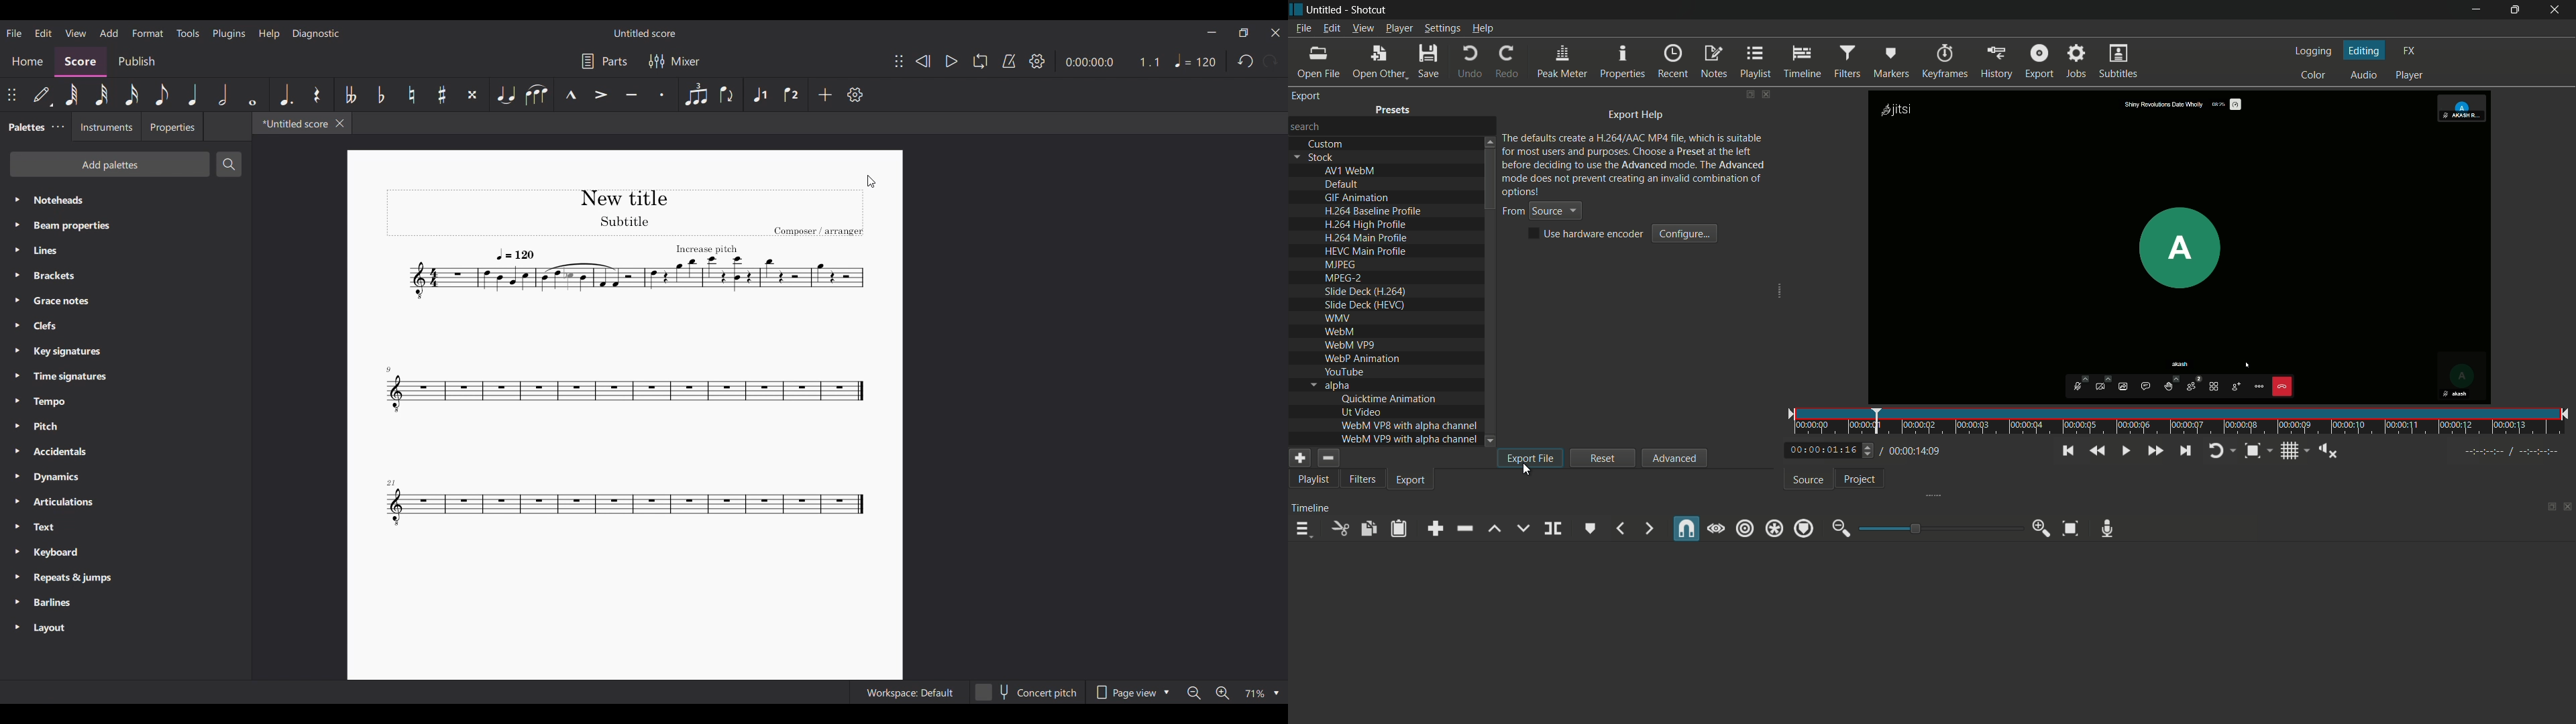  I want to click on Toggle flat, so click(380, 94).